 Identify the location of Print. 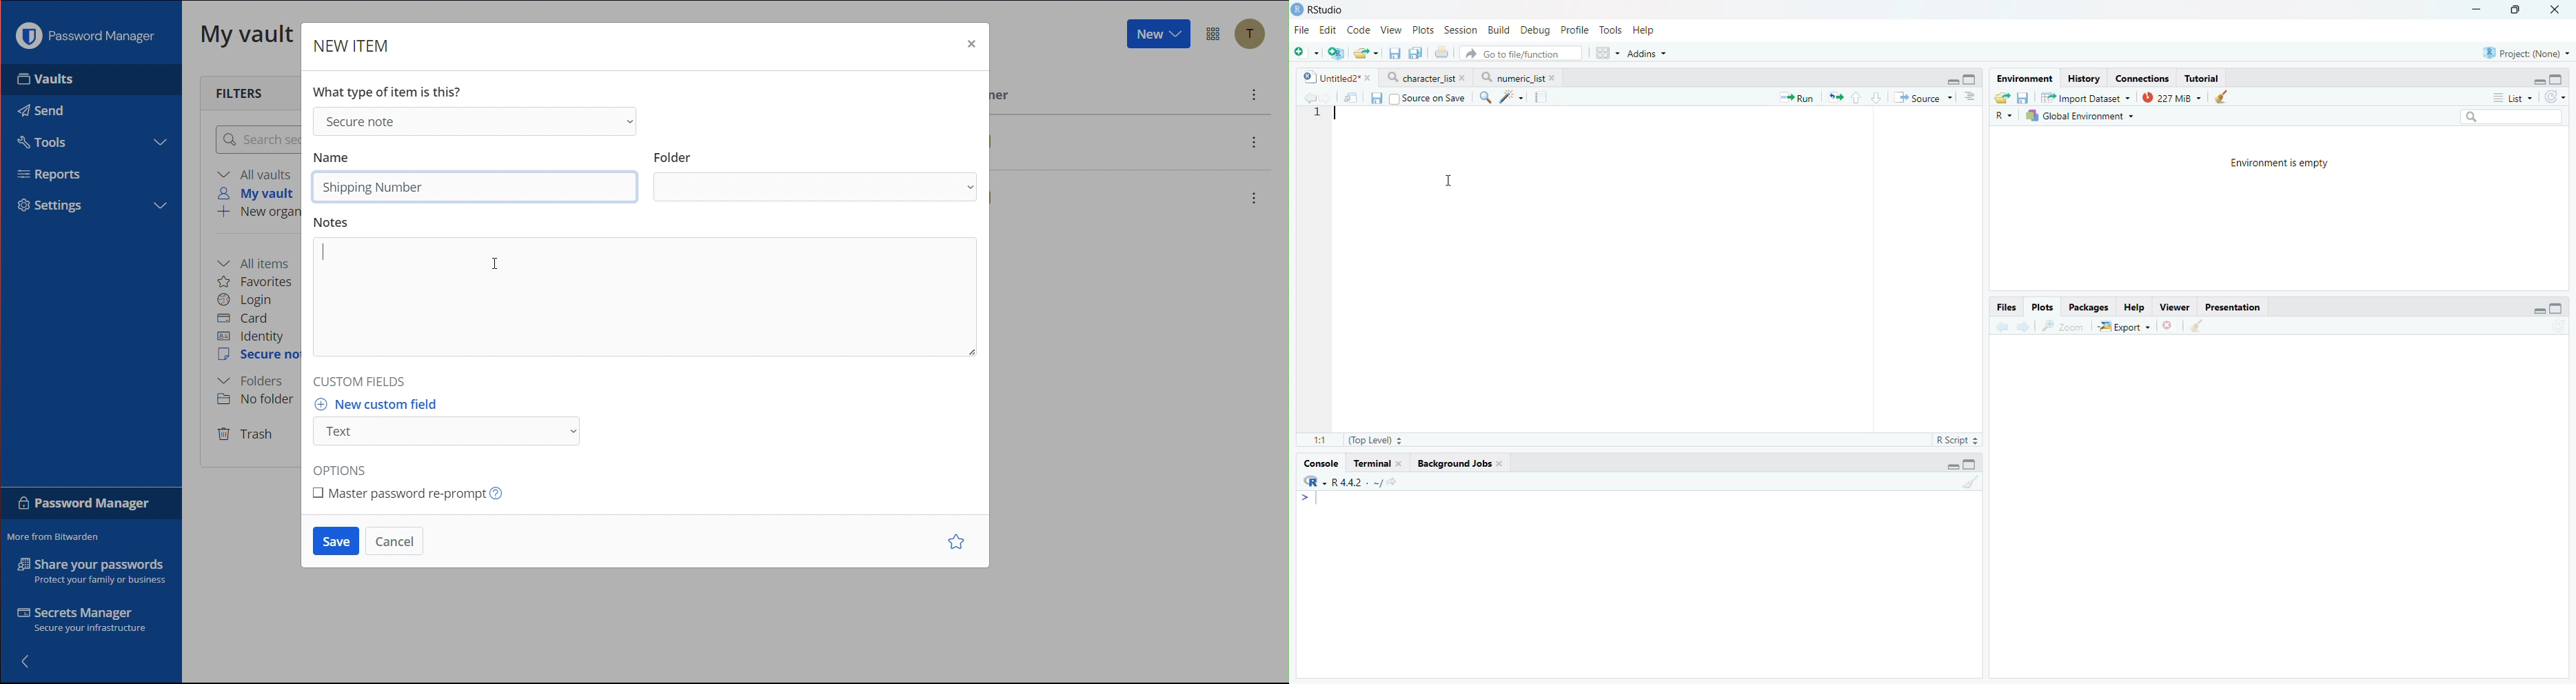
(1441, 53).